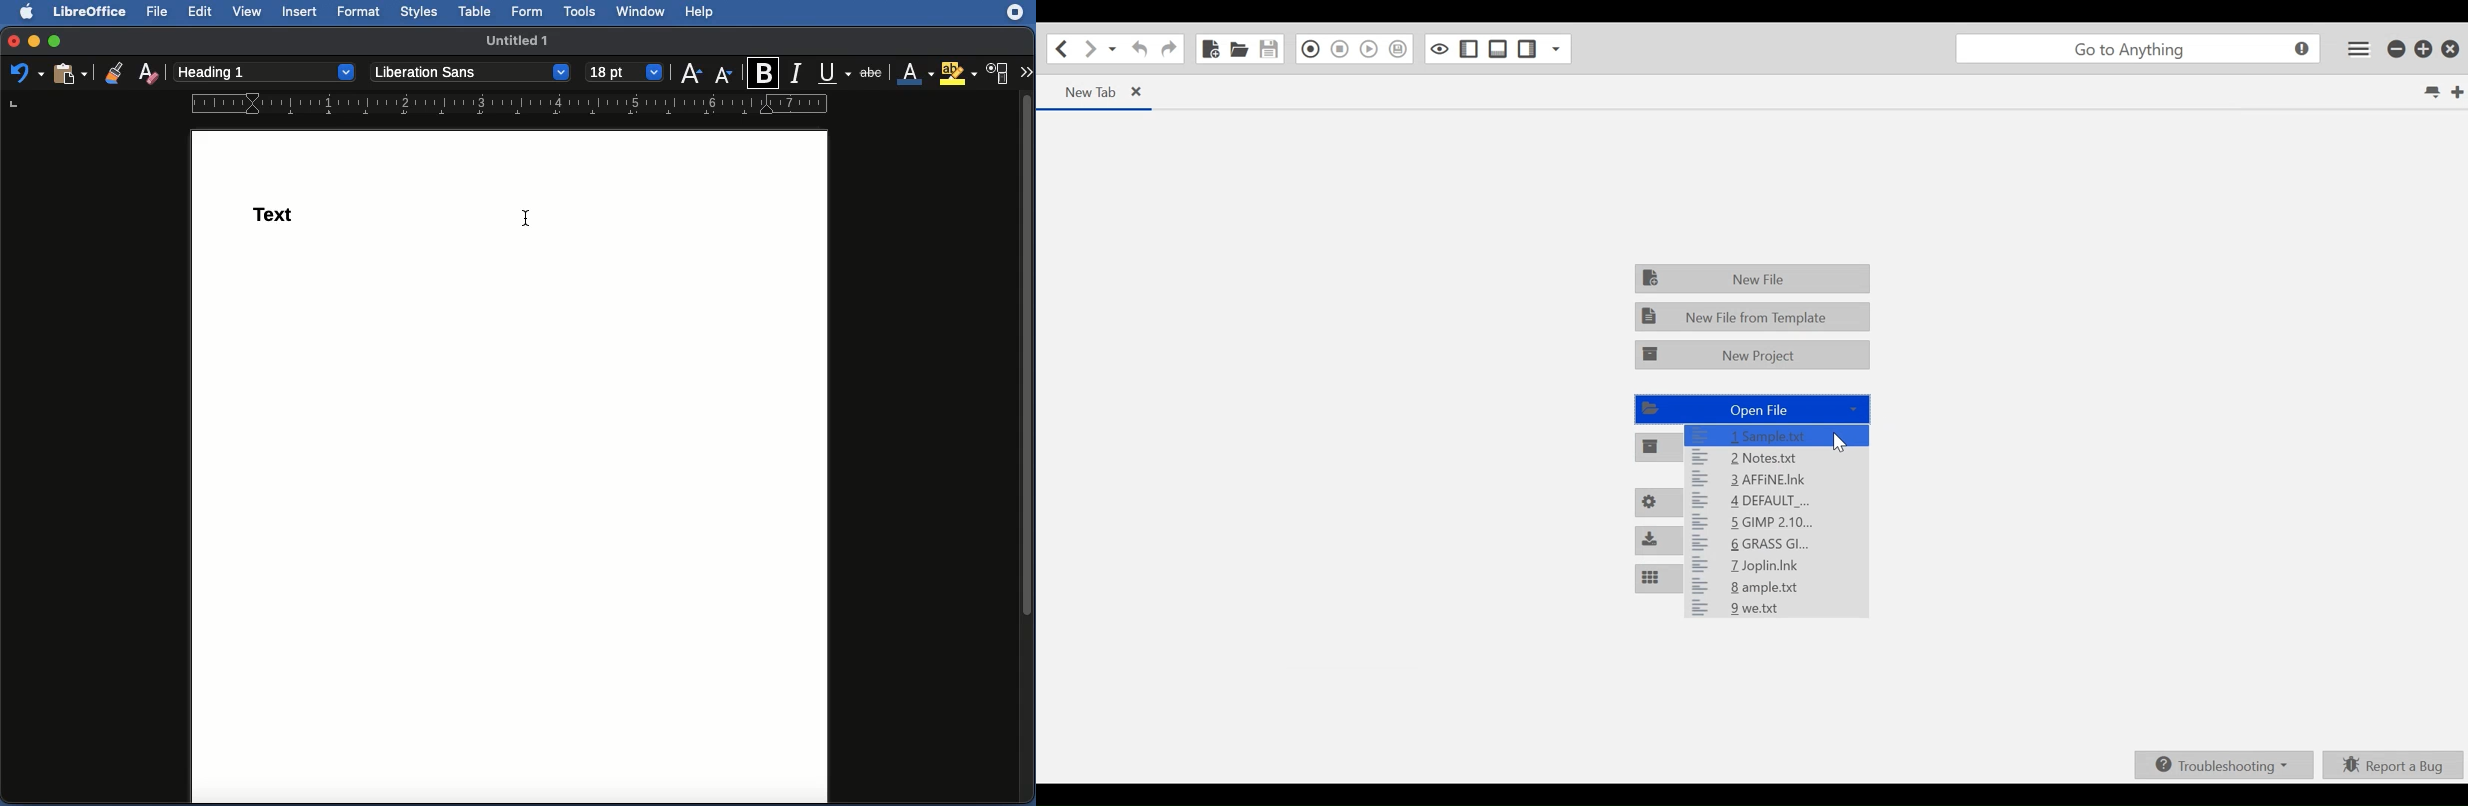  I want to click on Font style, so click(467, 71).